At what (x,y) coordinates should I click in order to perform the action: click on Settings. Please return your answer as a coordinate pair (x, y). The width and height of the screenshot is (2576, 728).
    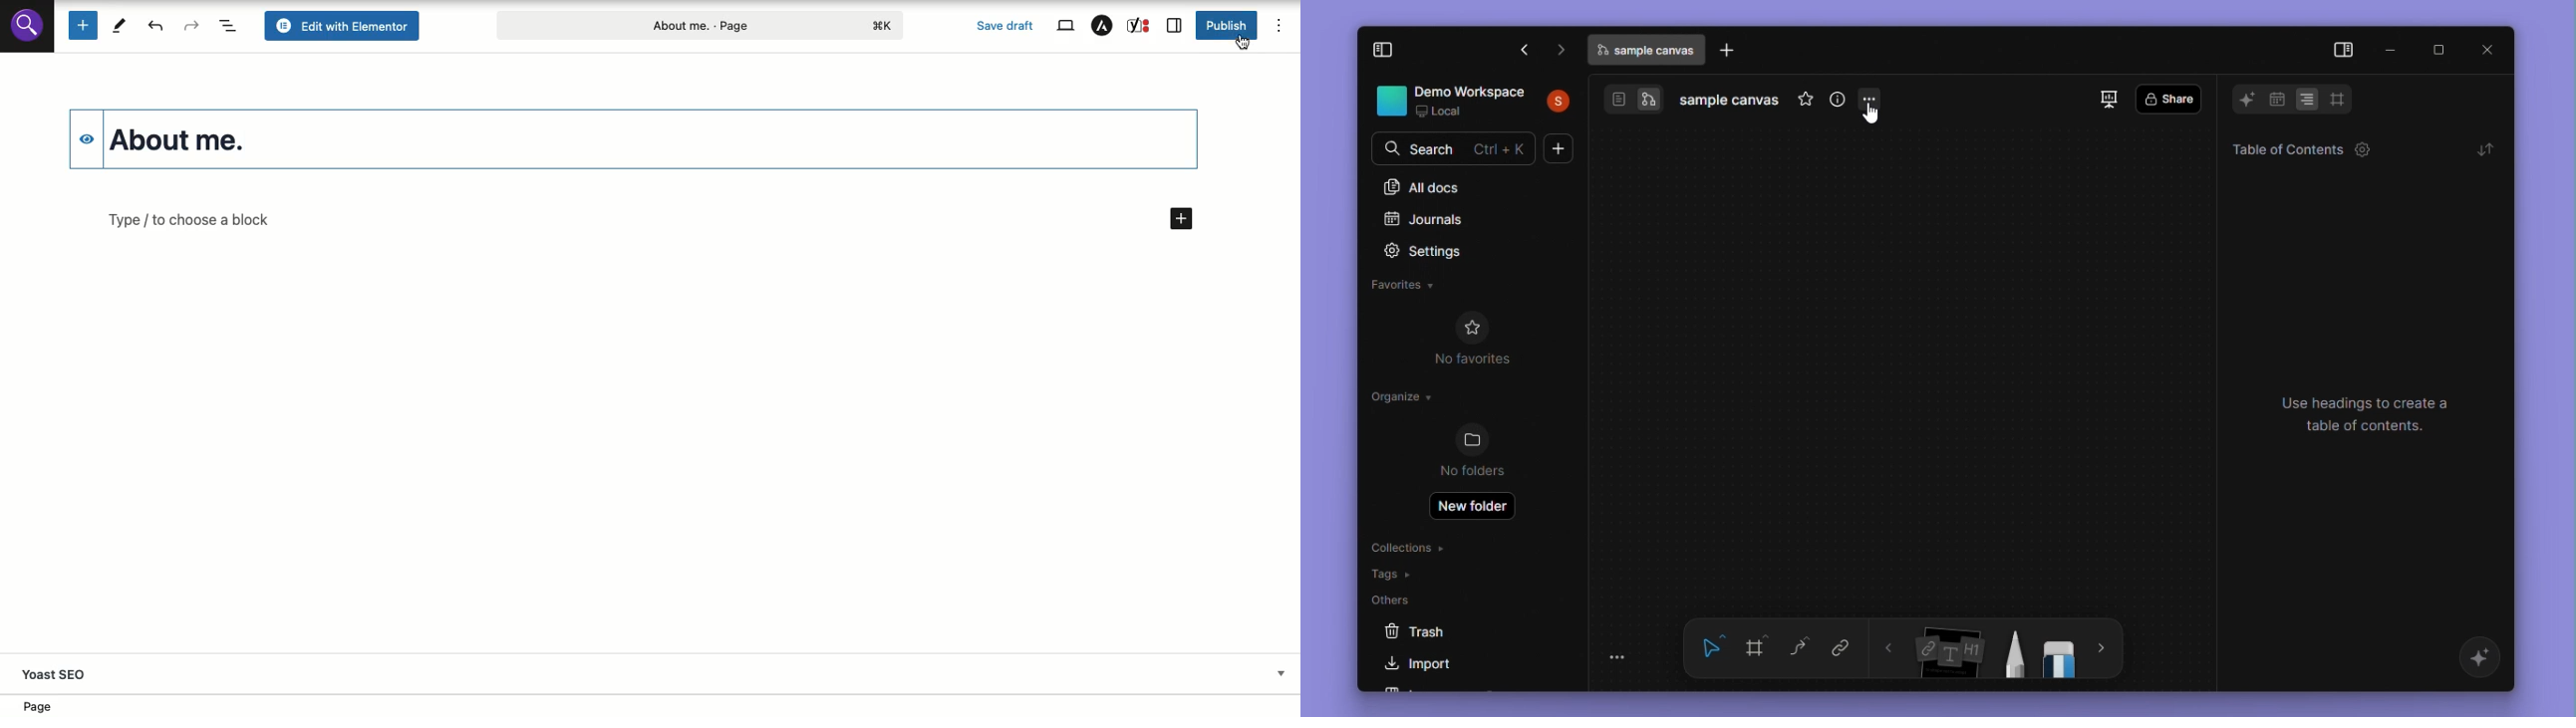
    Looking at the image, I should click on (1436, 251).